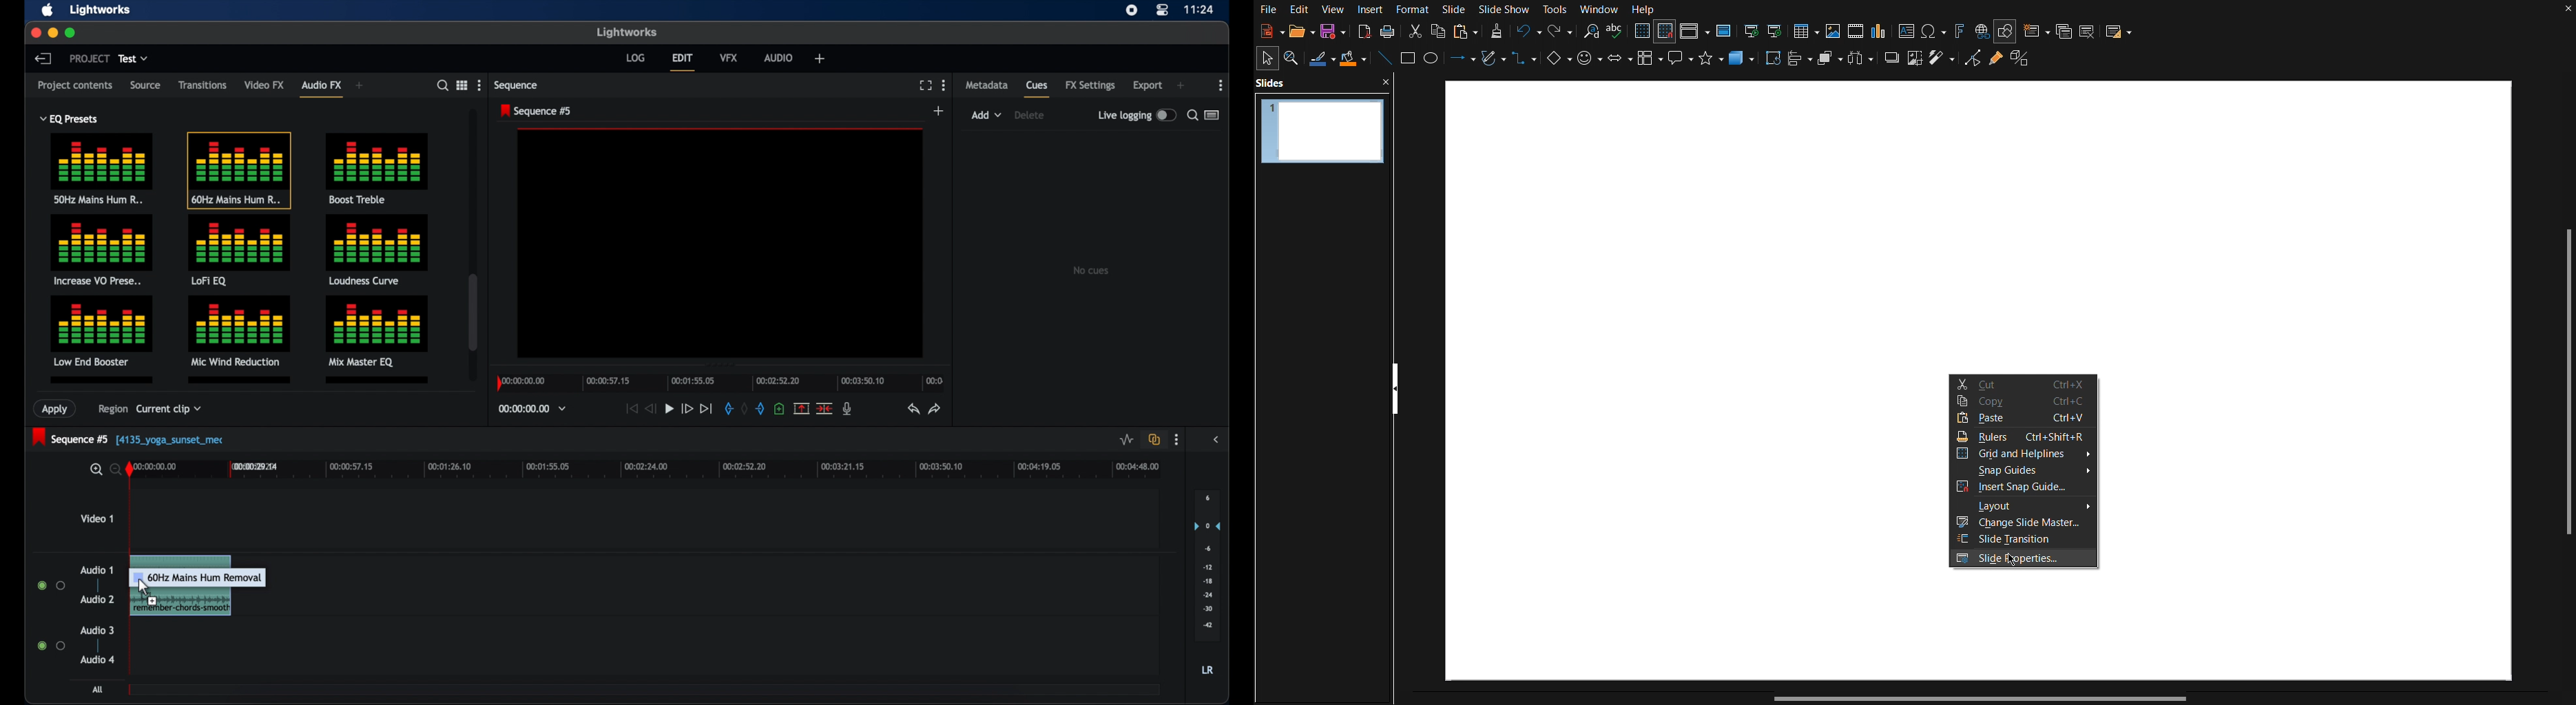 This screenshot has height=728, width=2576. What do you see at coordinates (801, 408) in the screenshot?
I see `remove marked section` at bounding box center [801, 408].